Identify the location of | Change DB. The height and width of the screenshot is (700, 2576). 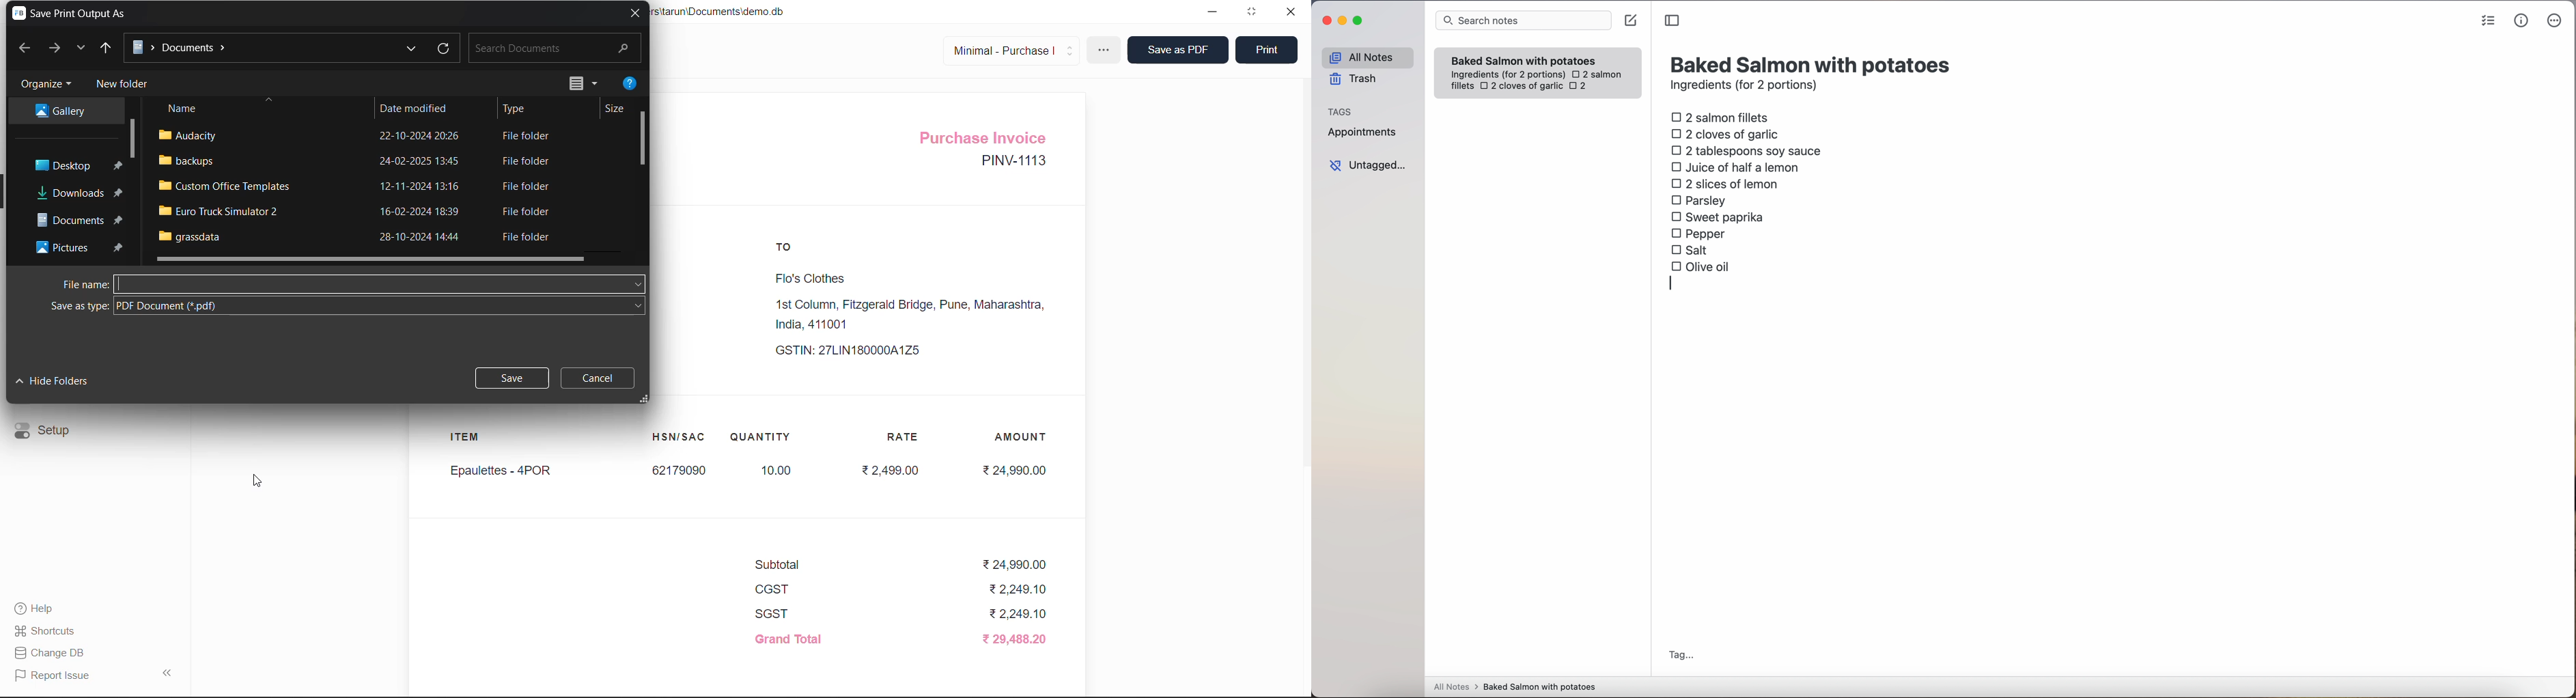
(53, 652).